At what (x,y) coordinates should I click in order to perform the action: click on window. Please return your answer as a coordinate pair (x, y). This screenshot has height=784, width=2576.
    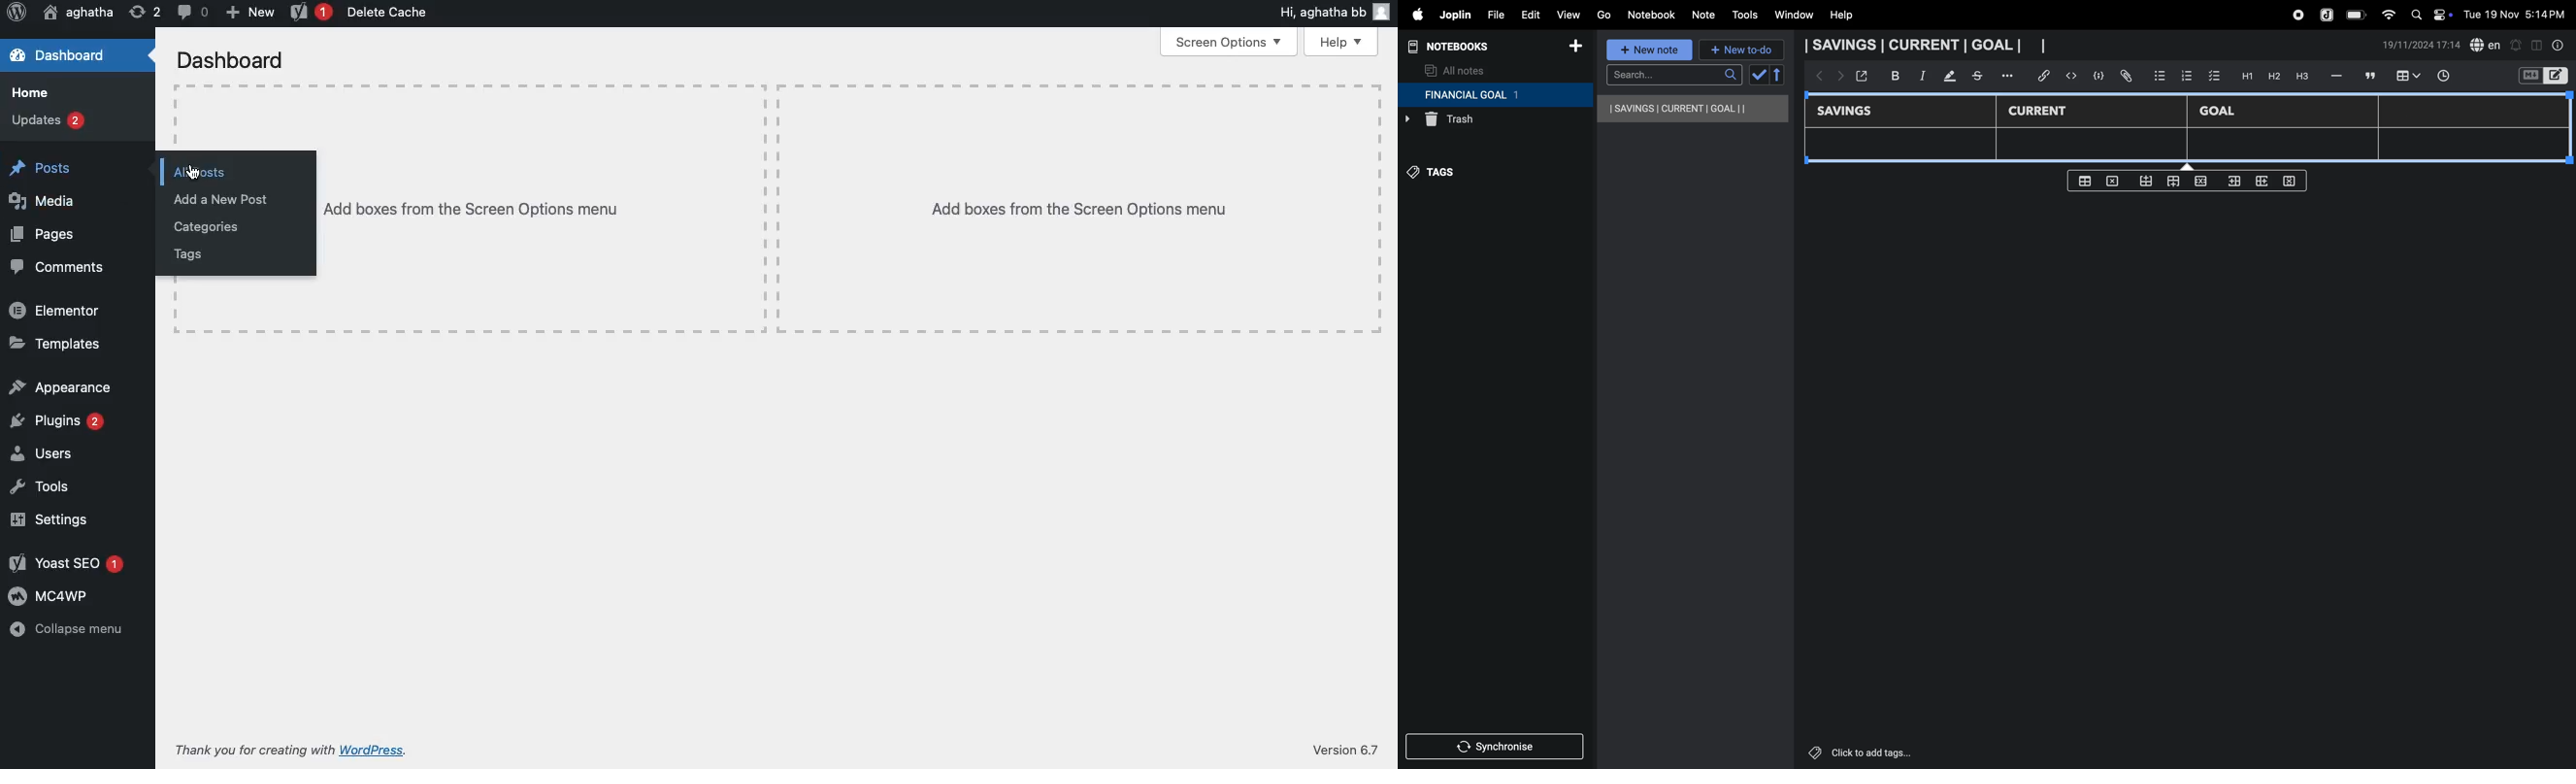
    Looking at the image, I should click on (1793, 15).